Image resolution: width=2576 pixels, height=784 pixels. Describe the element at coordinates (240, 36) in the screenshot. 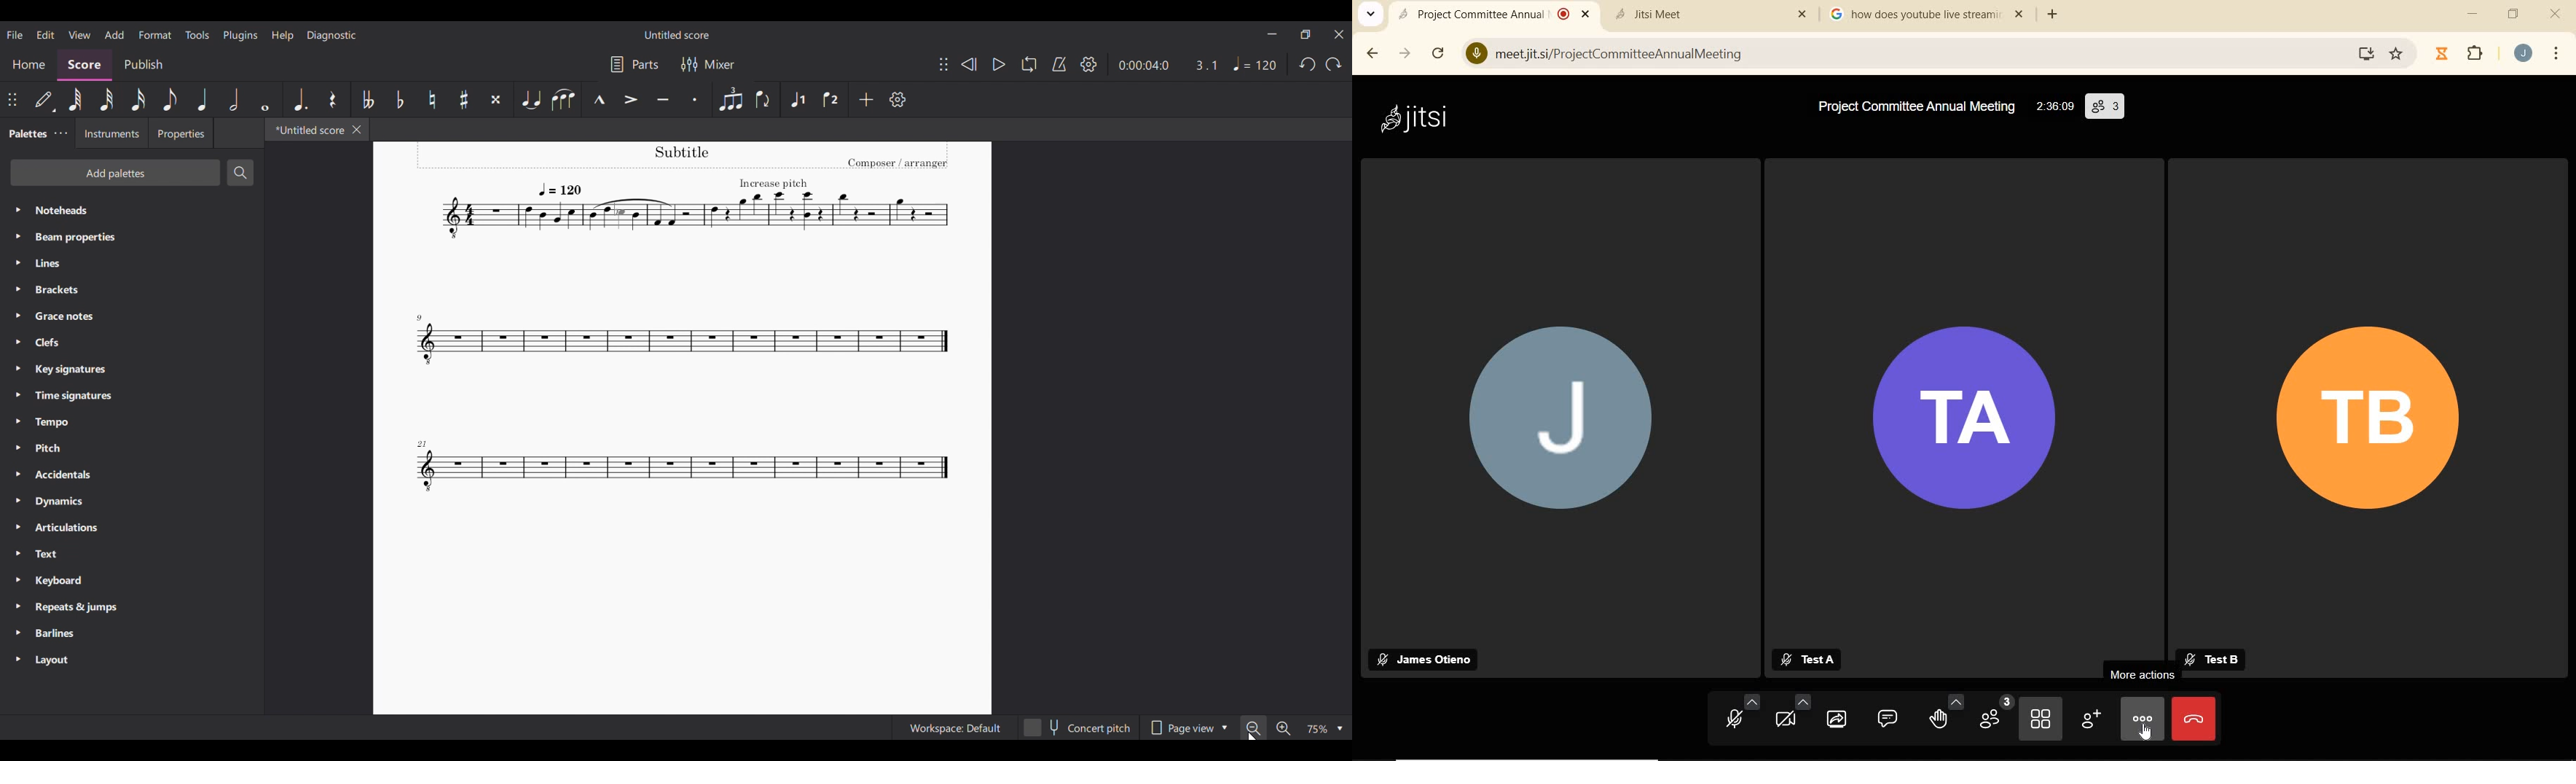

I see `Plugins menu` at that location.